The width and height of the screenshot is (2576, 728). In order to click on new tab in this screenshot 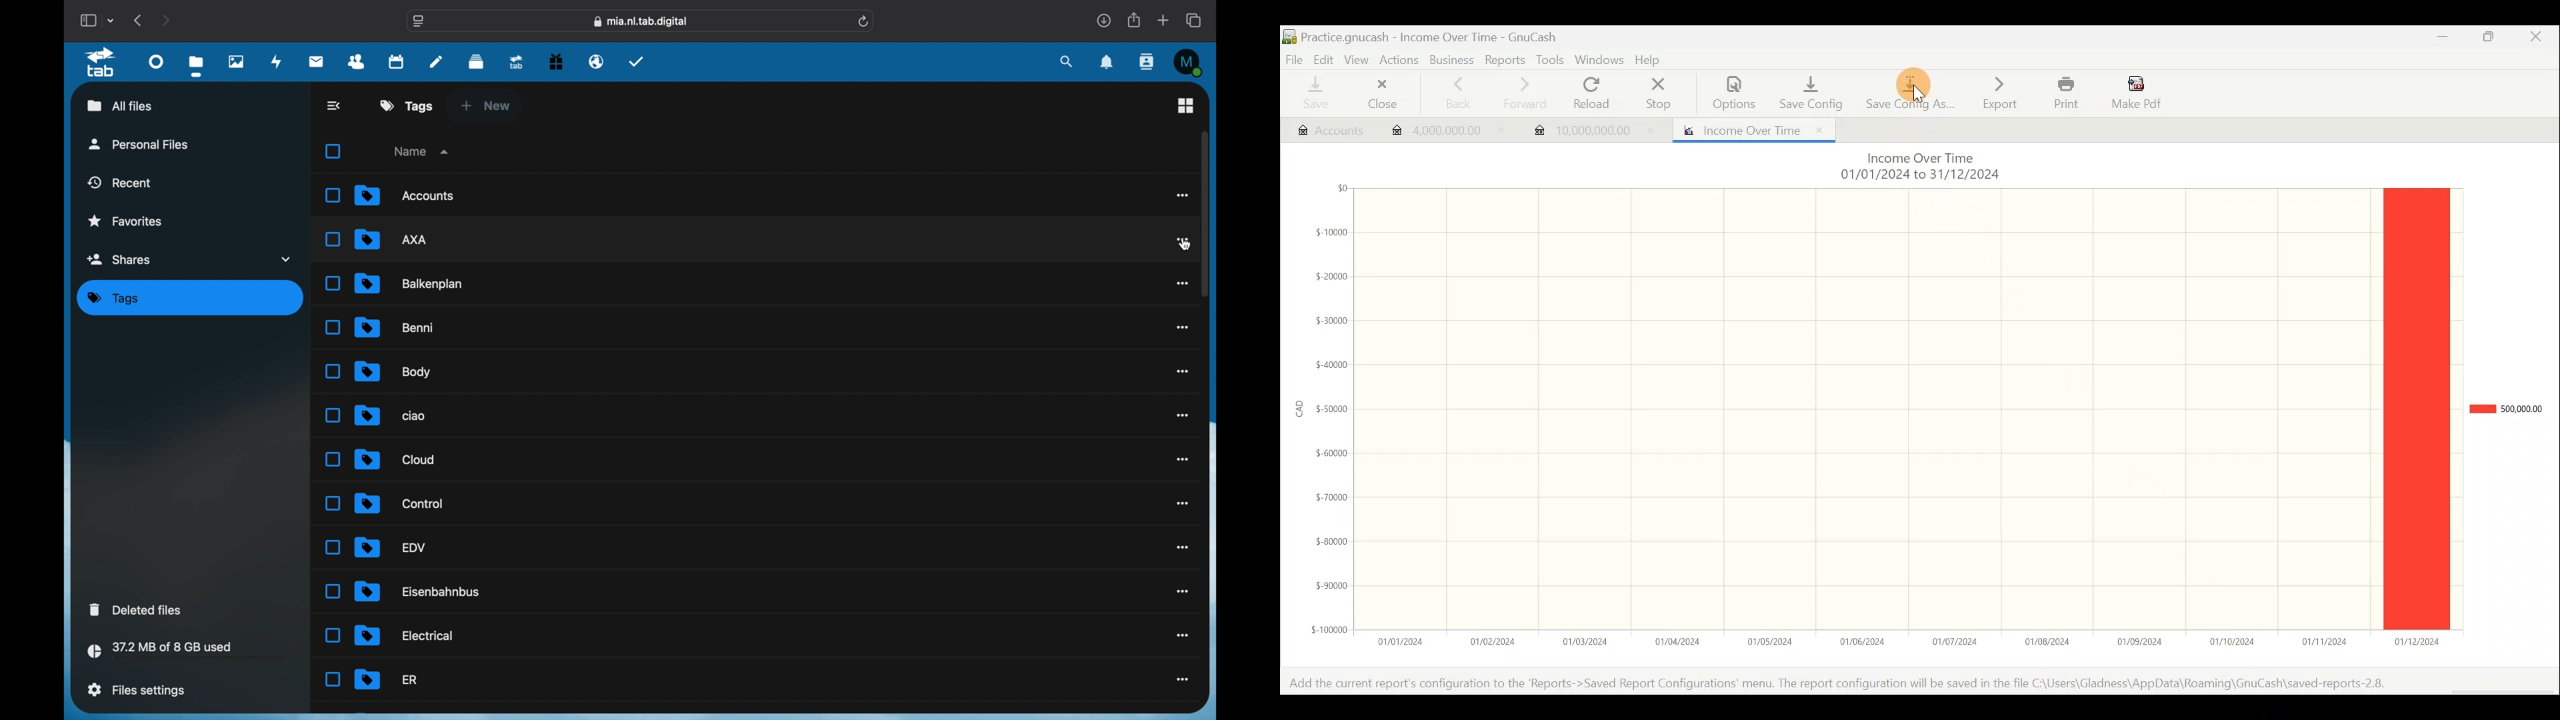, I will do `click(1164, 21)`.